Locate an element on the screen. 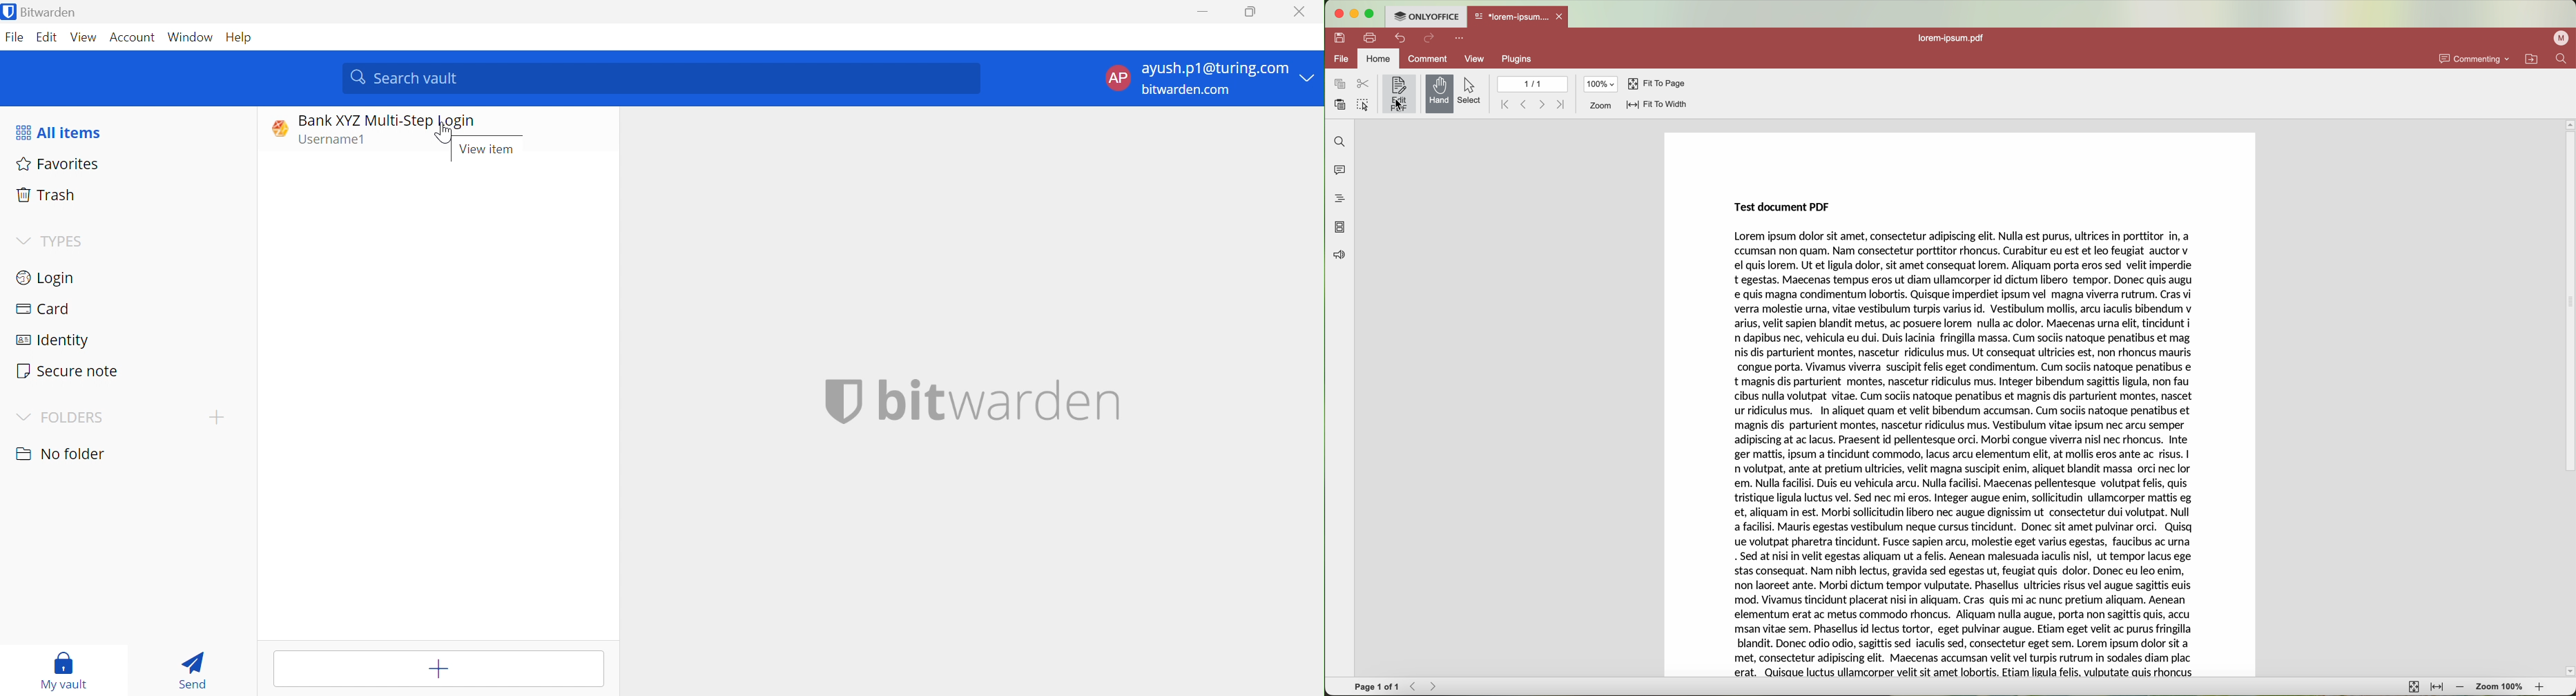 The height and width of the screenshot is (700, 2576). file name is located at coordinates (1953, 38).